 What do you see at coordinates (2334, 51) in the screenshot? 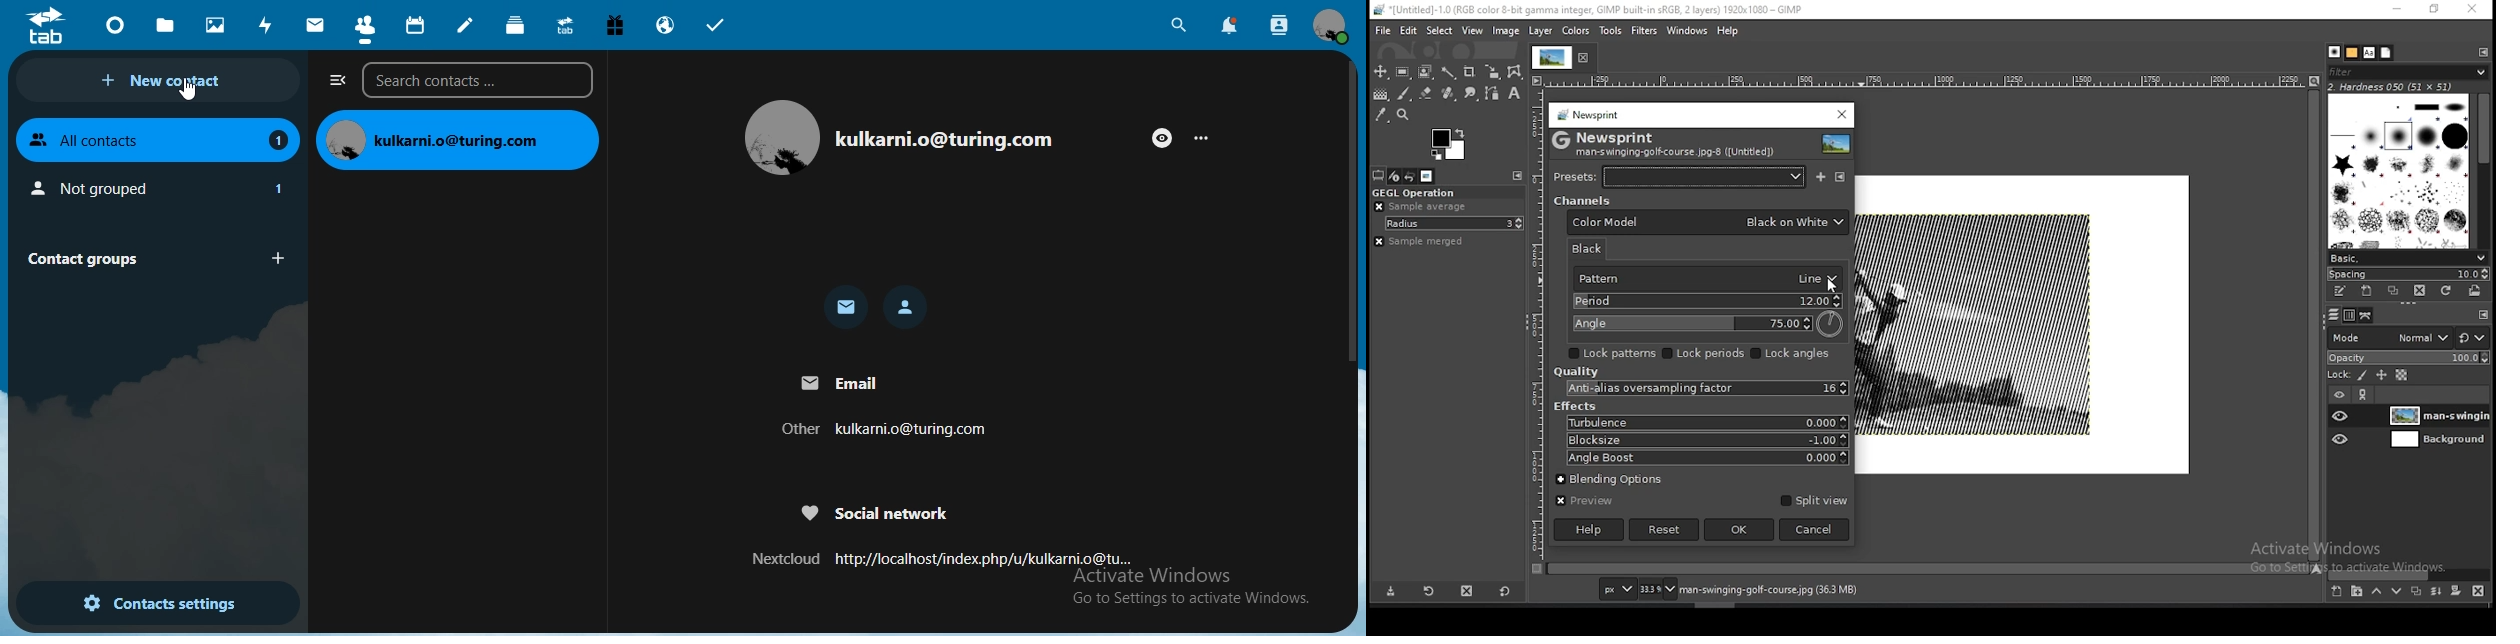
I see `brushes` at bounding box center [2334, 51].